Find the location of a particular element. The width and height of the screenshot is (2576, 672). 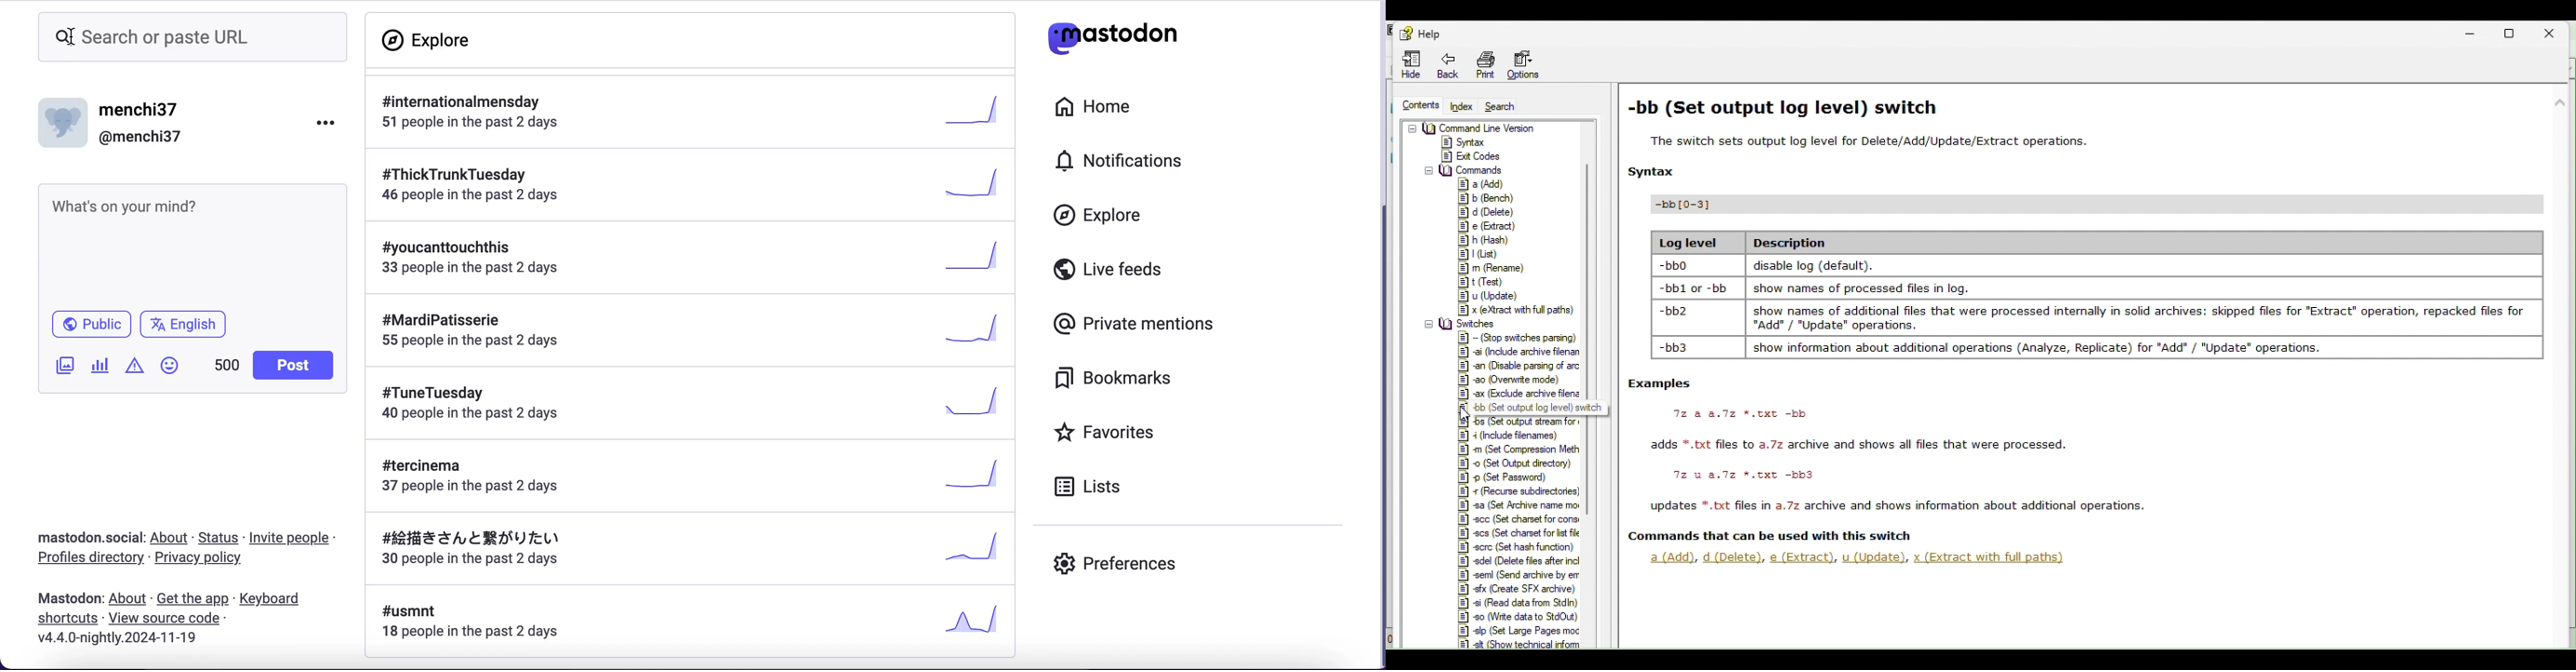

£] 90 Overwrite mode) is located at coordinates (1510, 381).